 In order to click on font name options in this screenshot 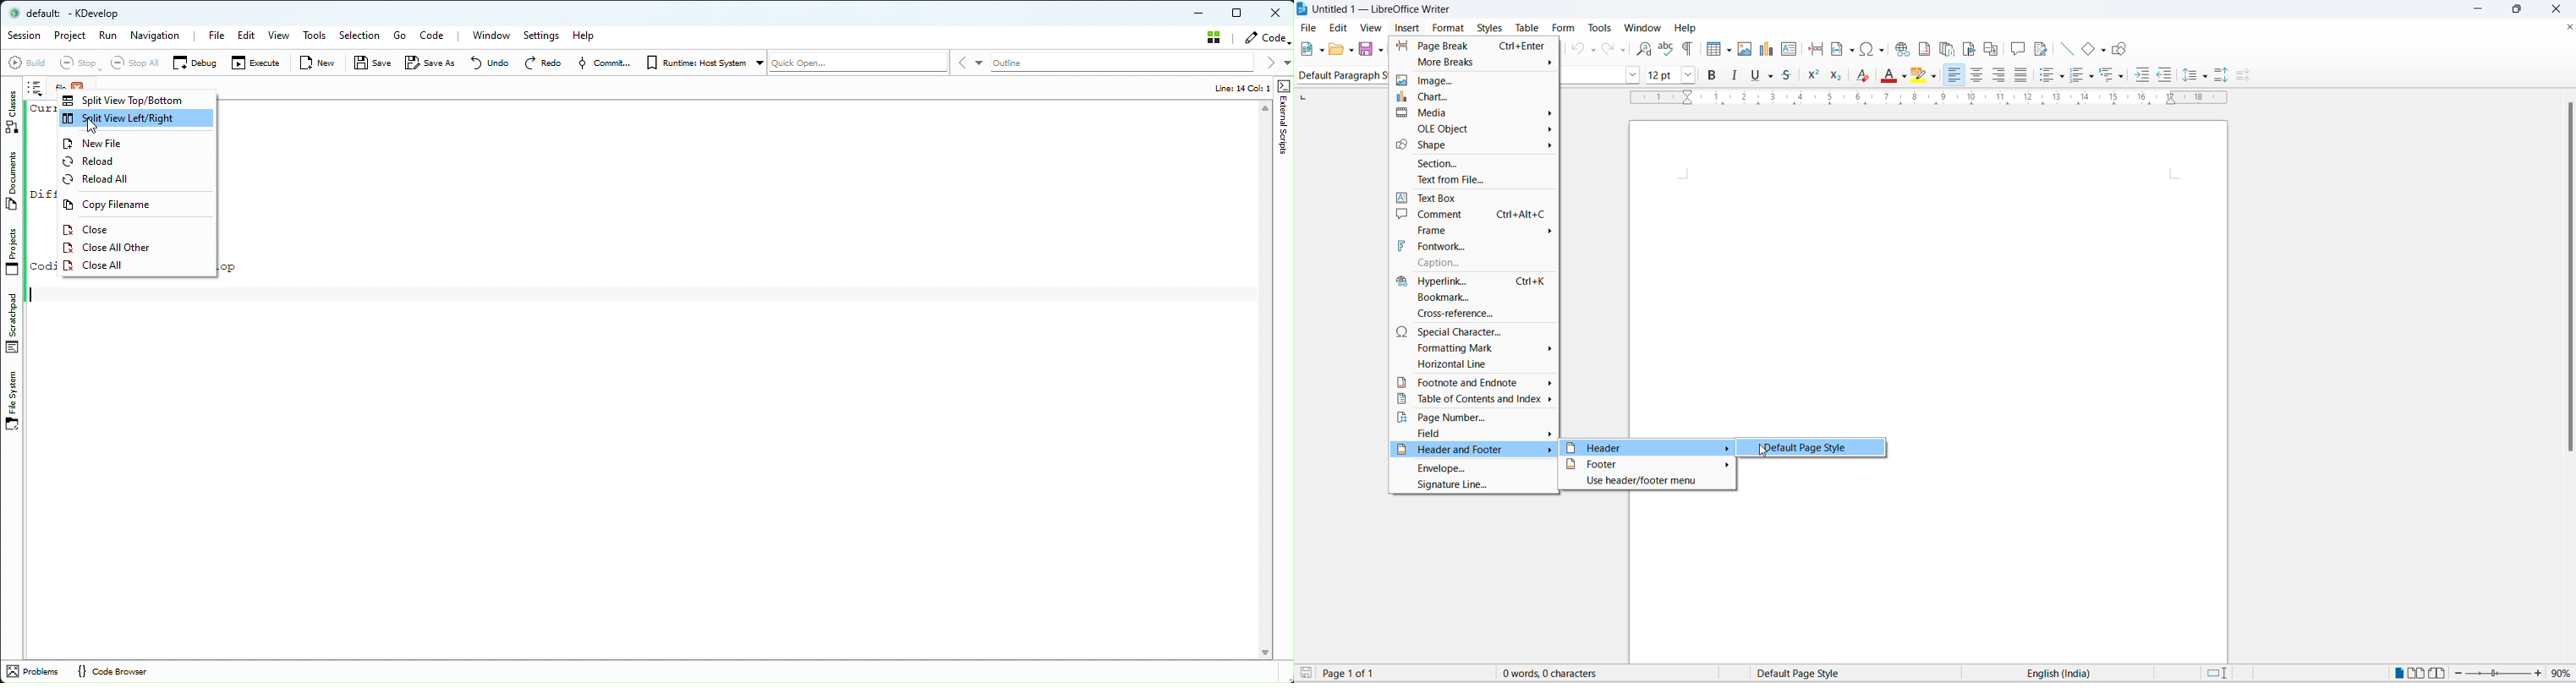, I will do `click(1635, 74)`.